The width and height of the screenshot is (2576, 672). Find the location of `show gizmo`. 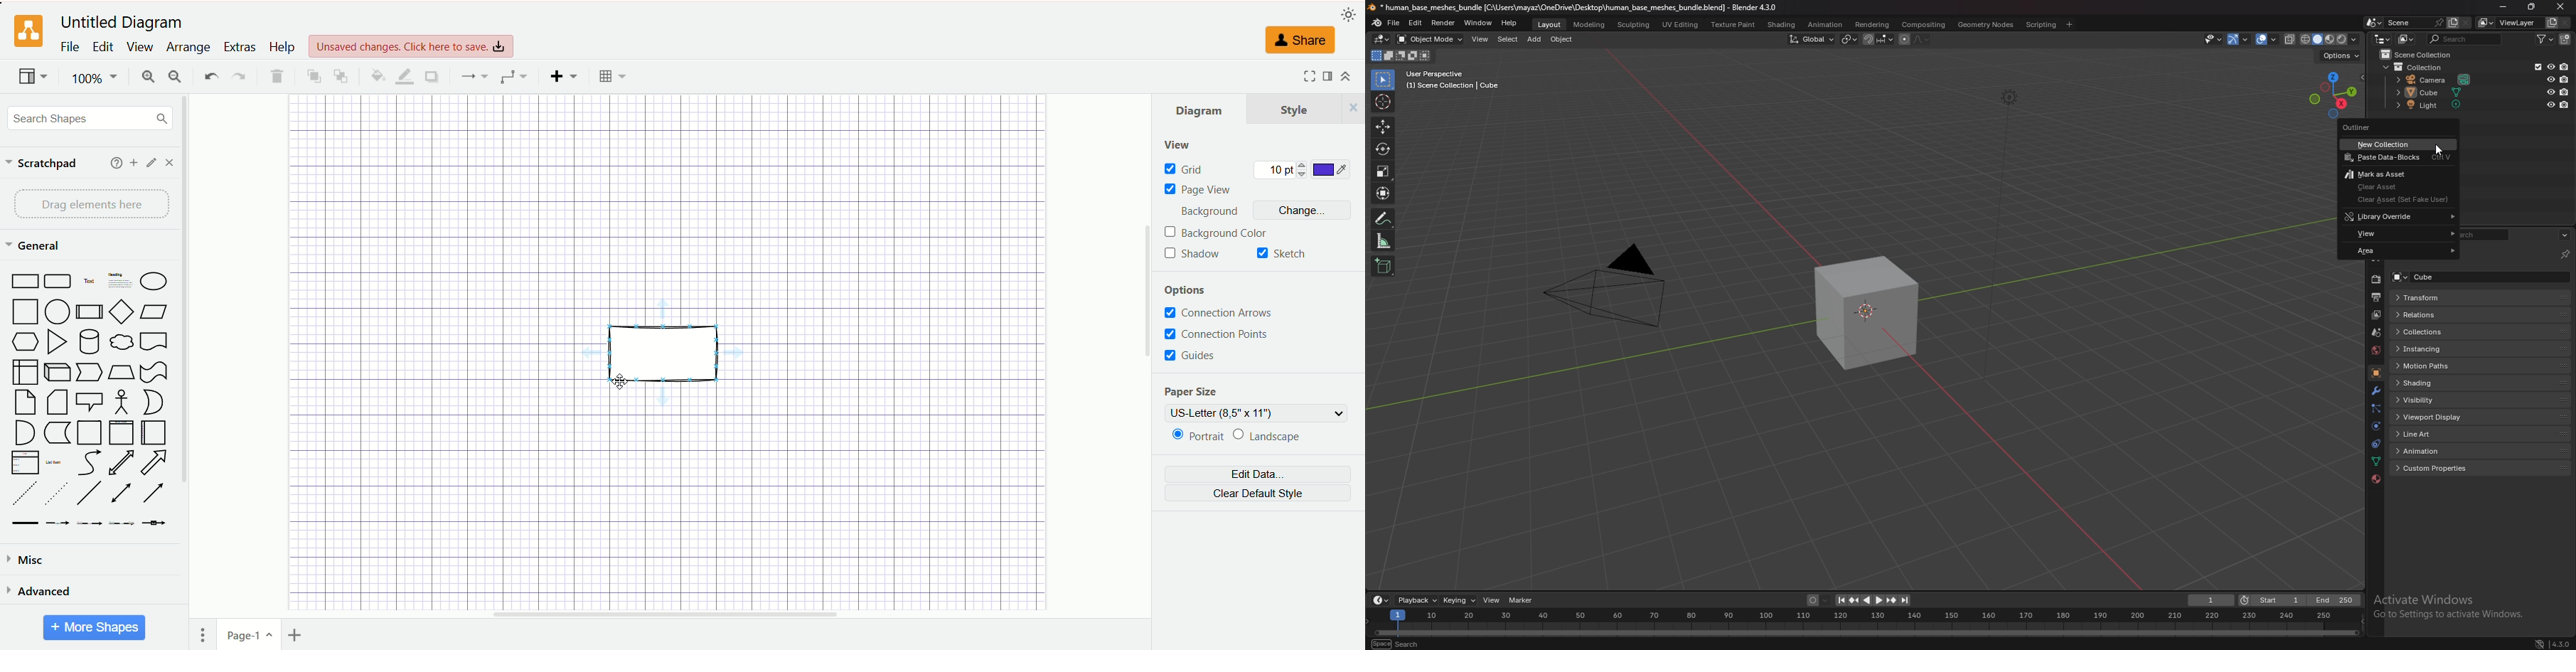

show gizmo is located at coordinates (2238, 40).